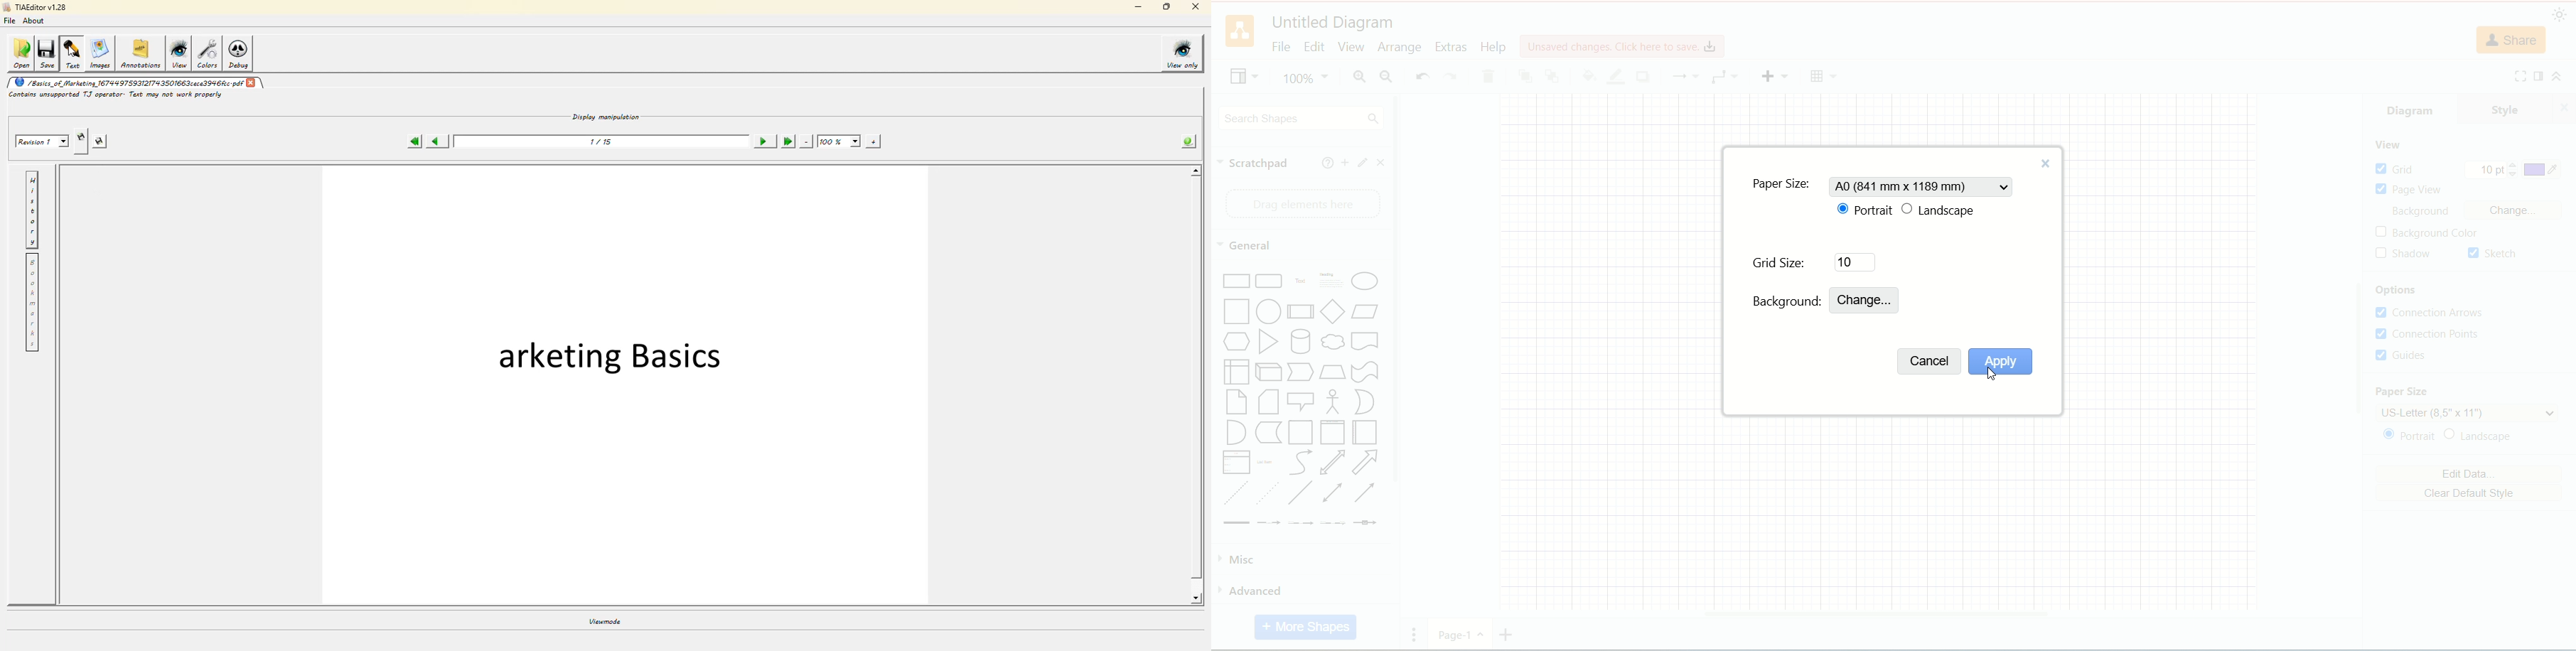  Describe the element at coordinates (1264, 461) in the screenshot. I see `List Item` at that location.